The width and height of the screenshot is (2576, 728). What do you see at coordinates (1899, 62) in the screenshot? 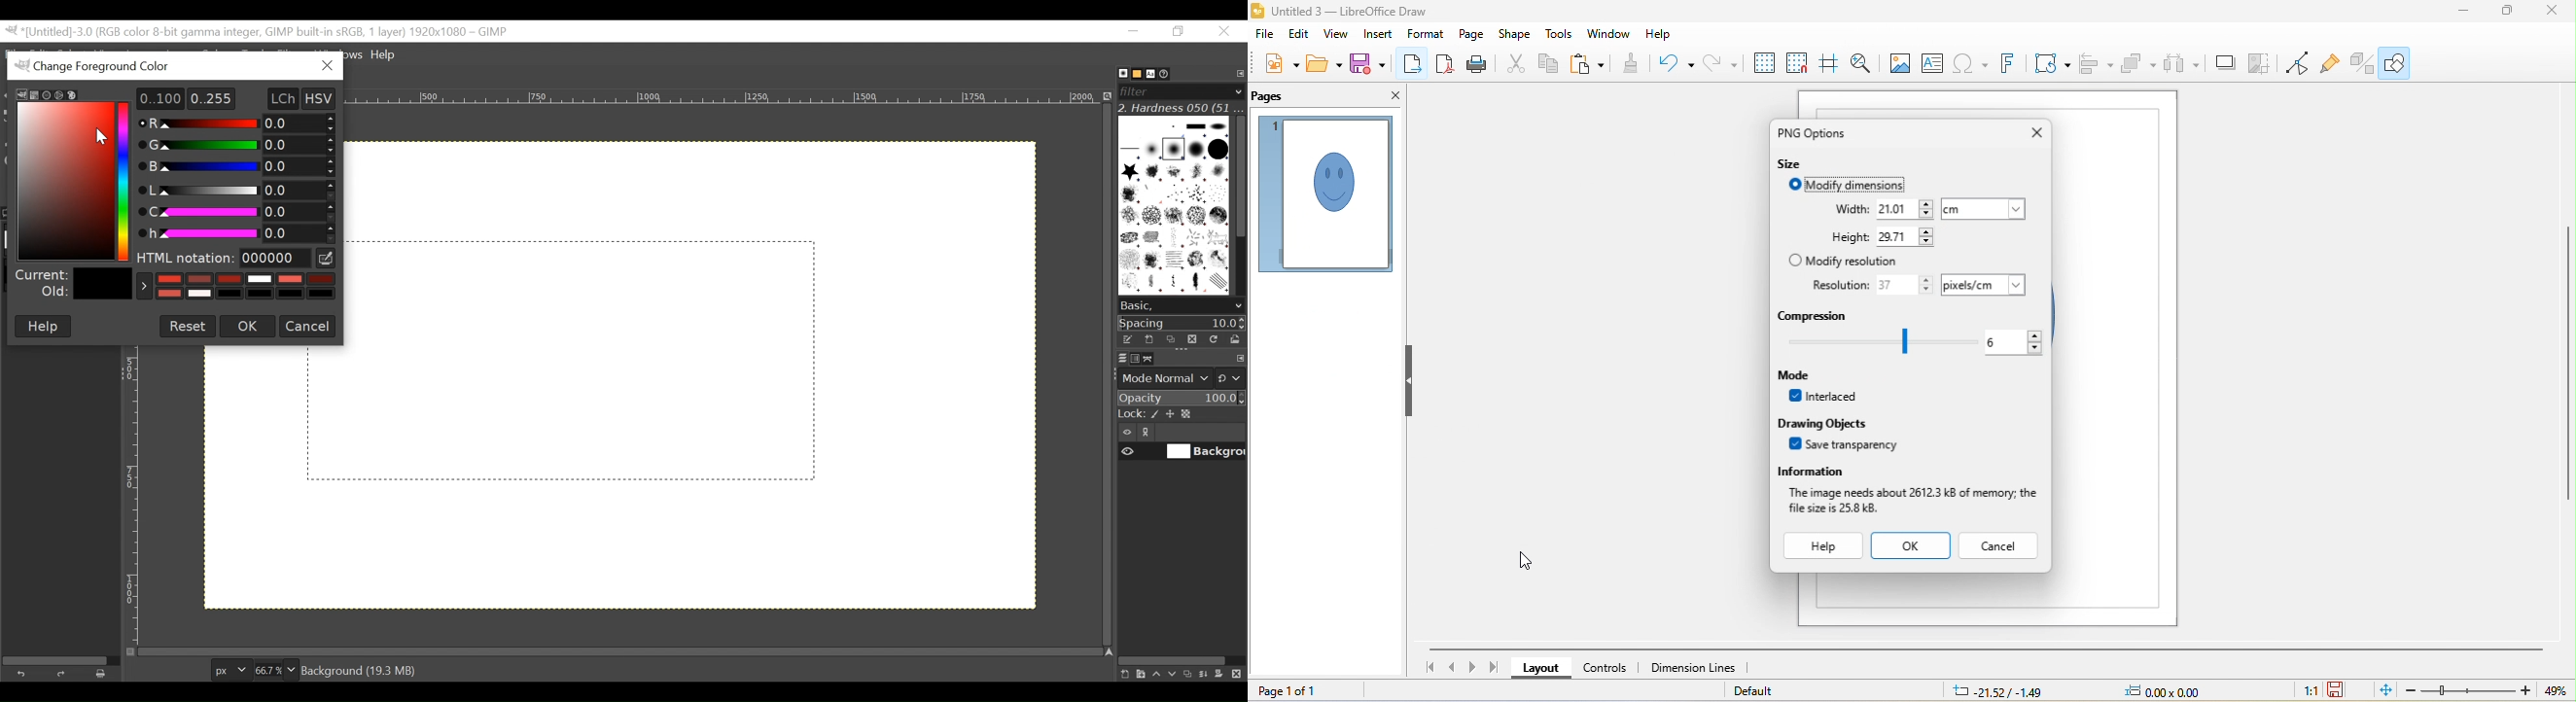
I see `image` at bounding box center [1899, 62].